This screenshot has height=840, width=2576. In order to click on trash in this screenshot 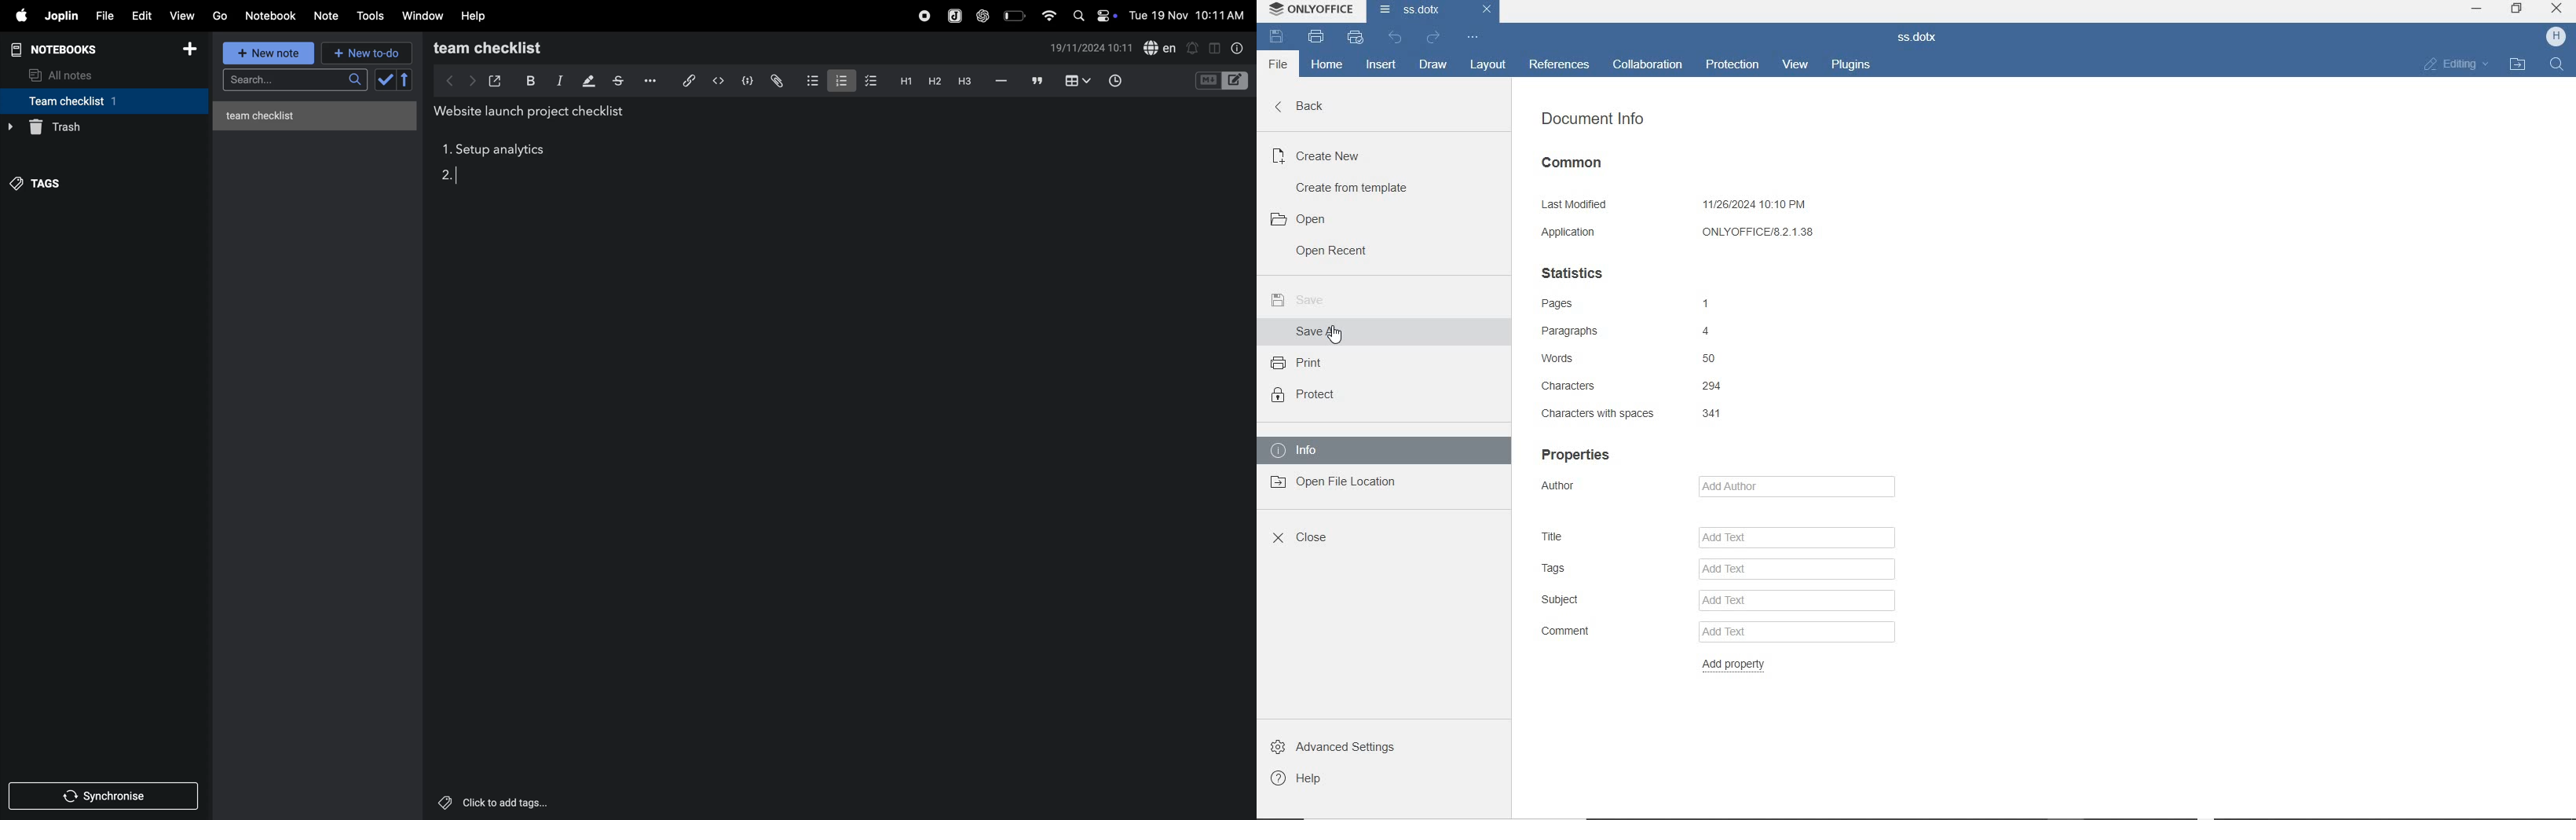, I will do `click(100, 127)`.